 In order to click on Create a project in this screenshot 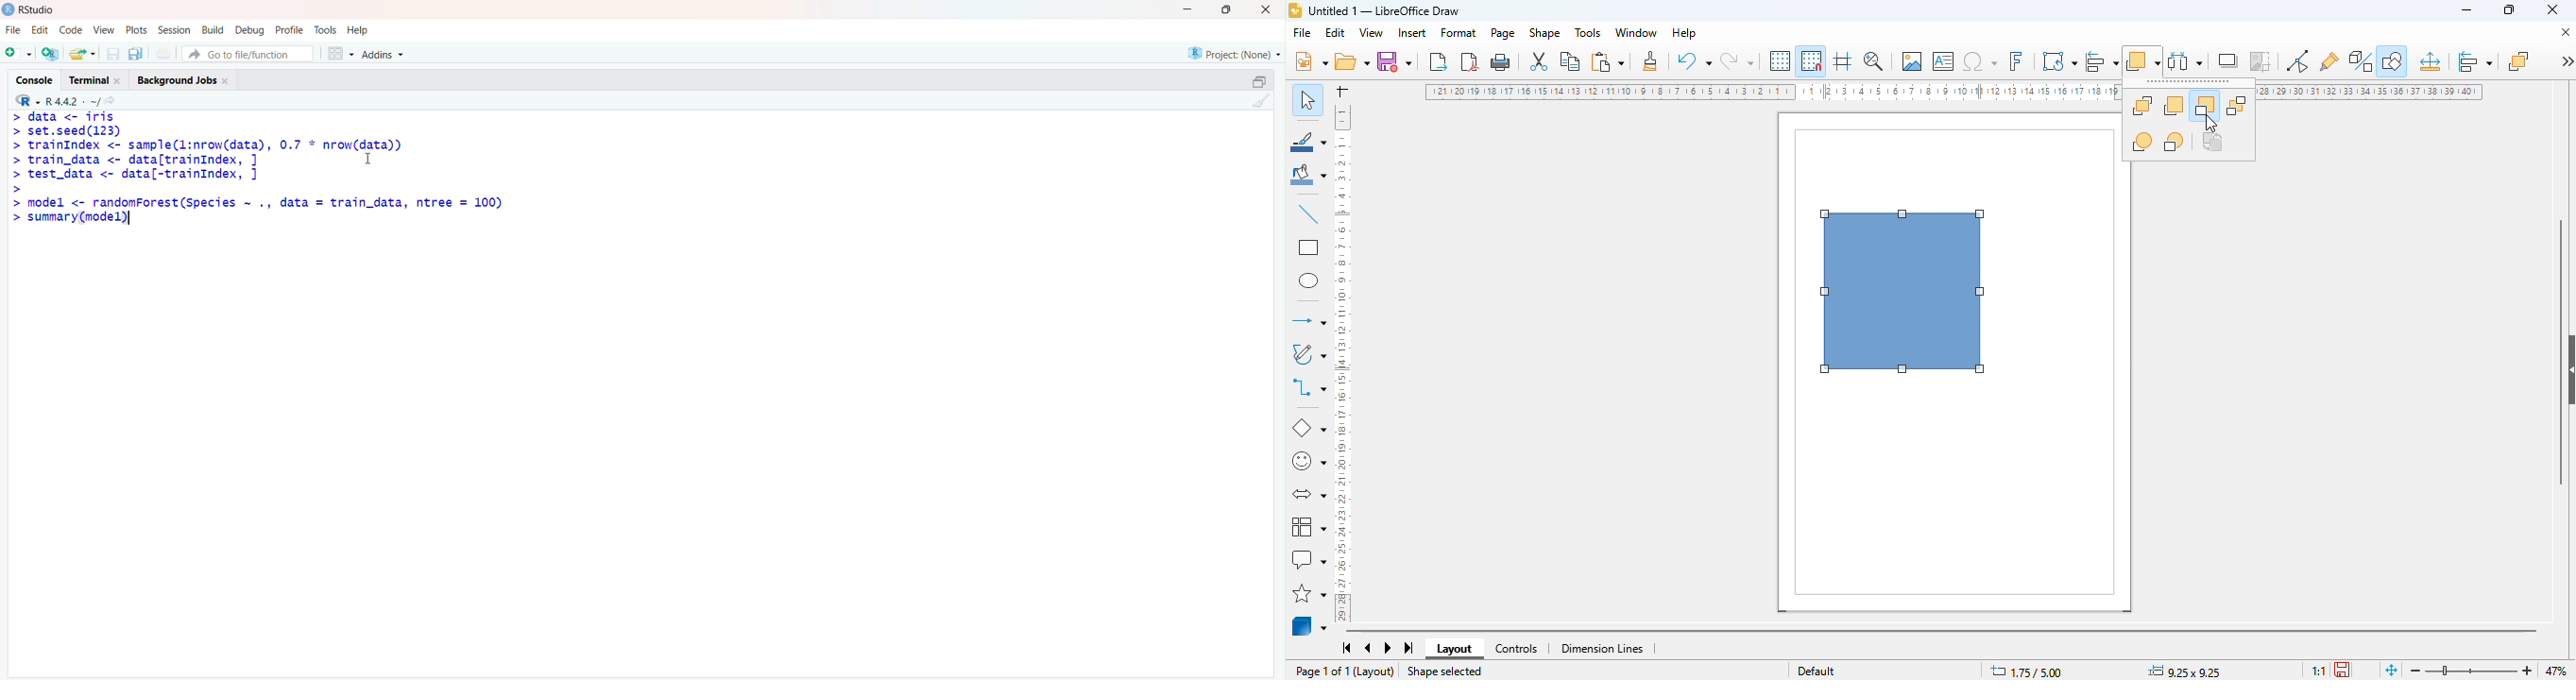, I will do `click(51, 52)`.